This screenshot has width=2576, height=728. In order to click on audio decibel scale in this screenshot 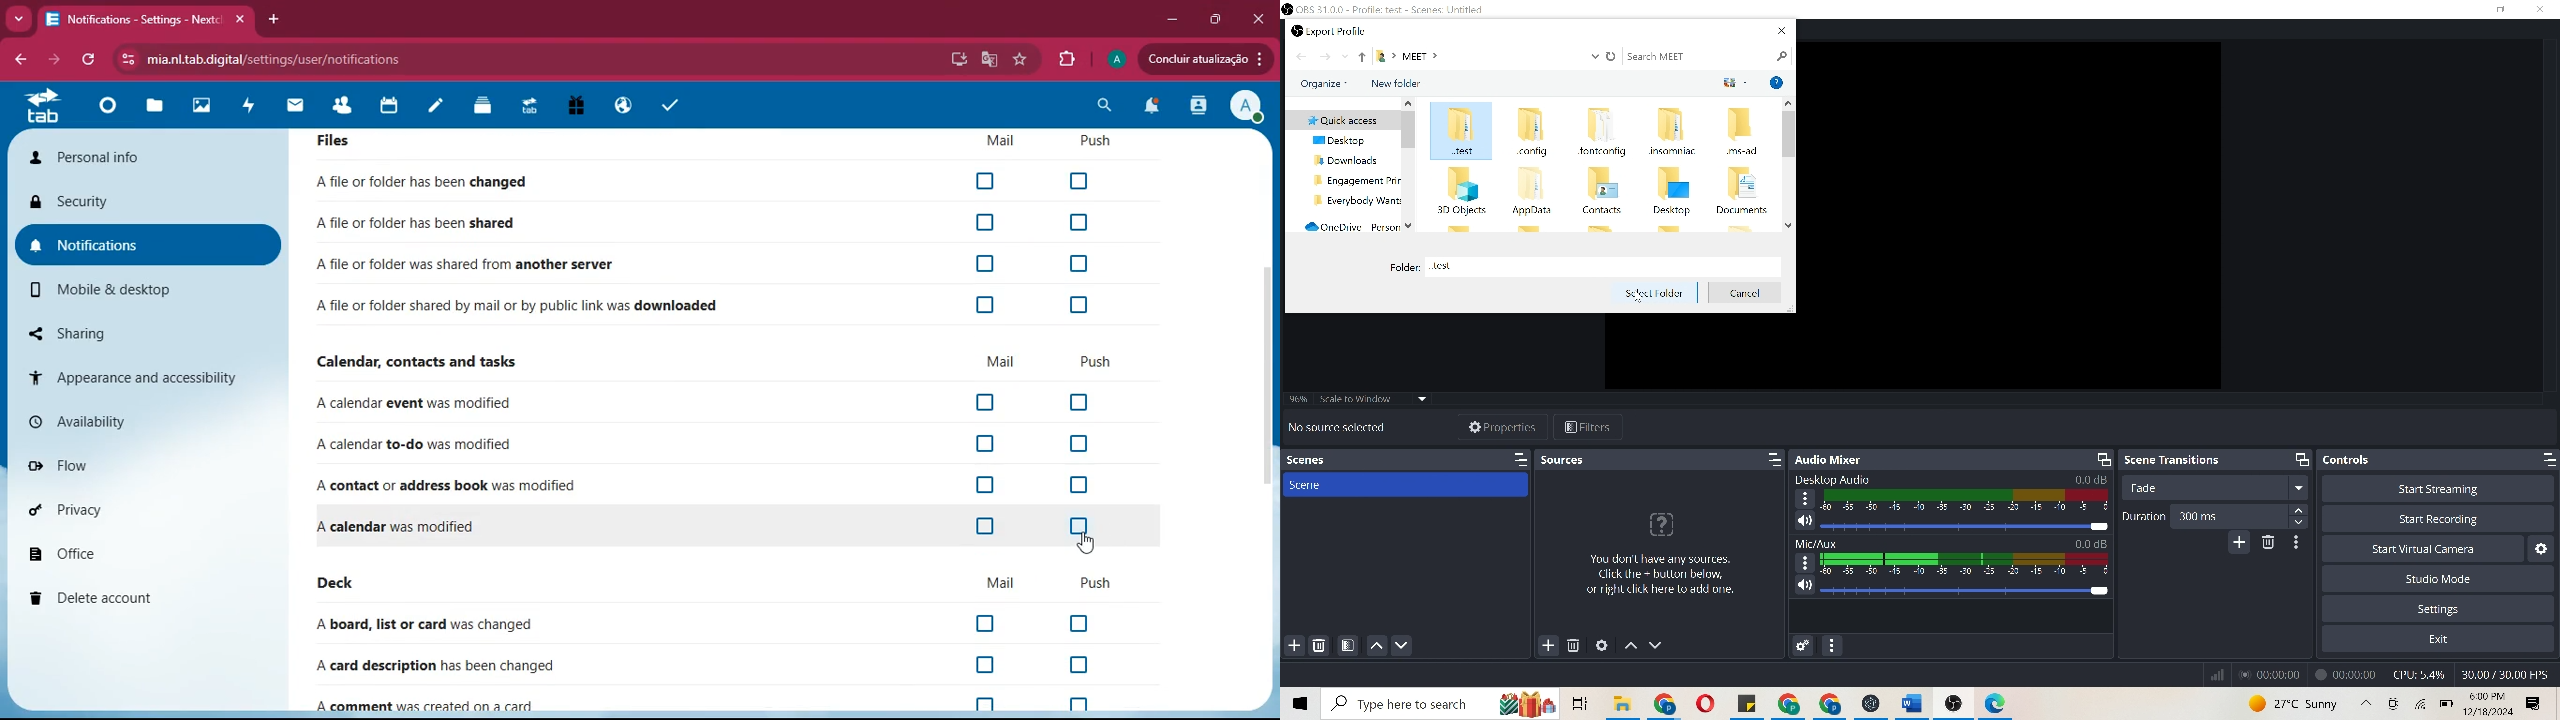, I will do `click(1967, 564)`.